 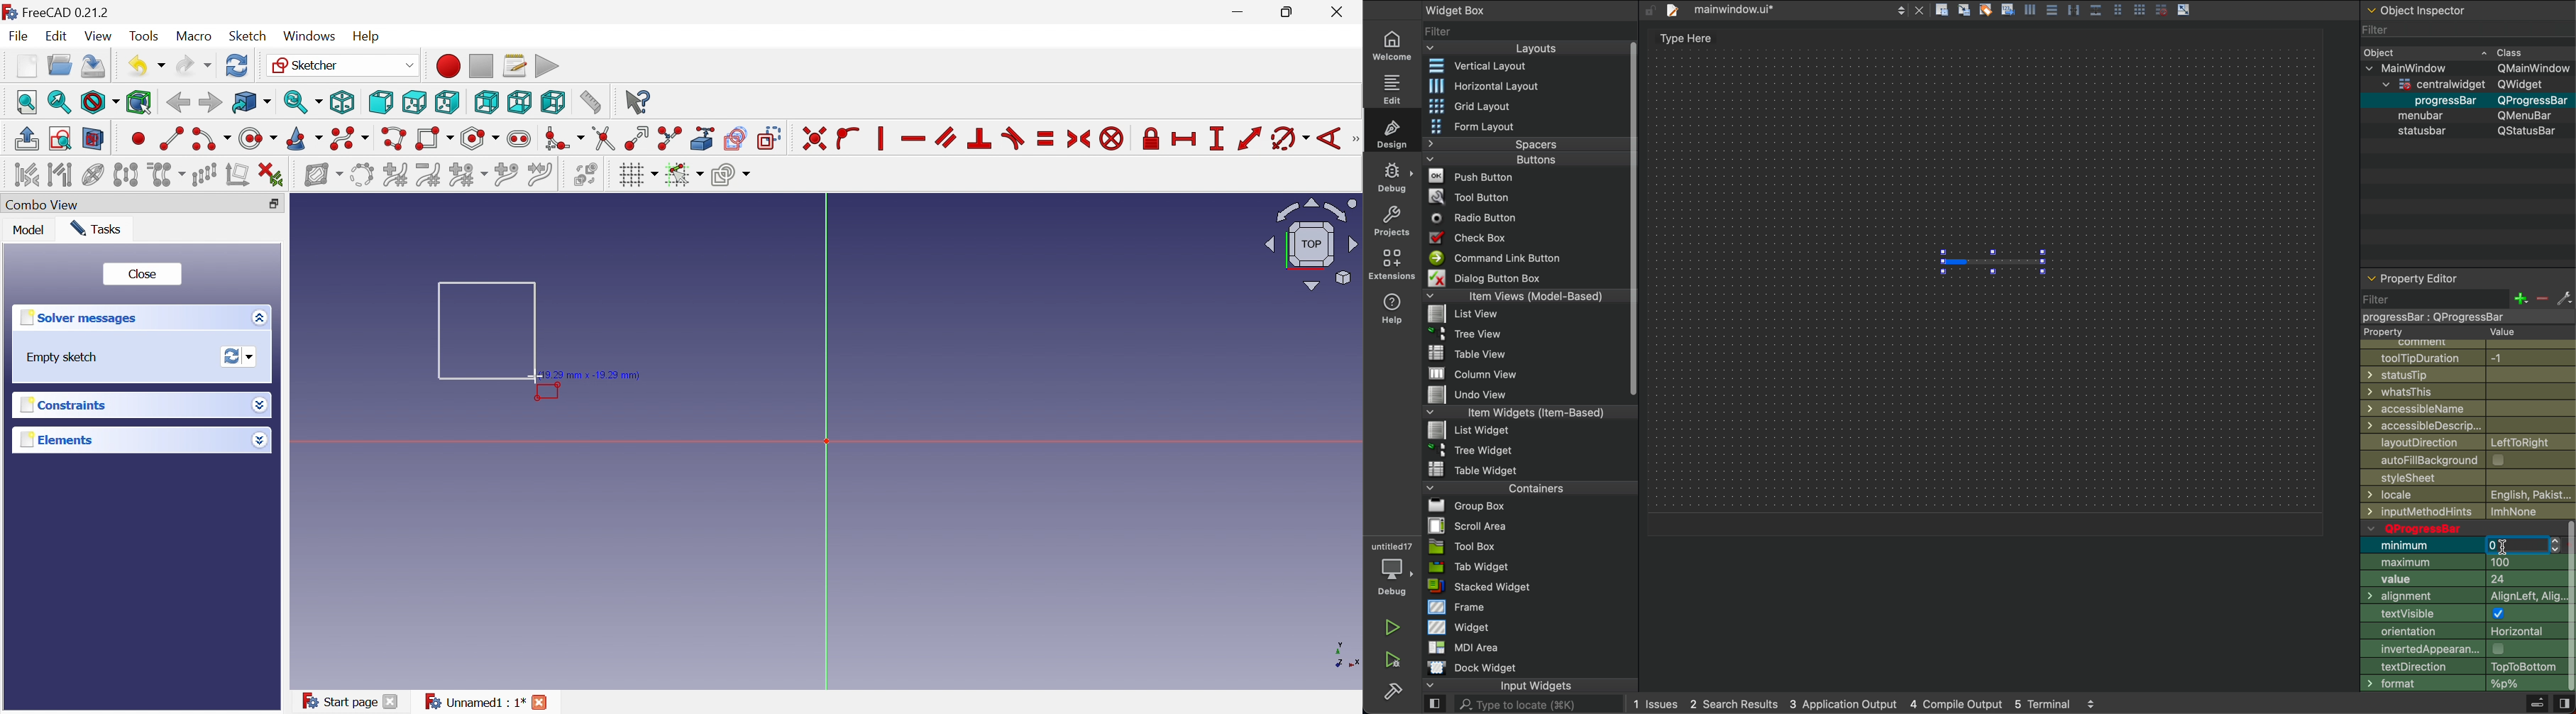 I want to click on Switch virtual space, so click(x=585, y=174).